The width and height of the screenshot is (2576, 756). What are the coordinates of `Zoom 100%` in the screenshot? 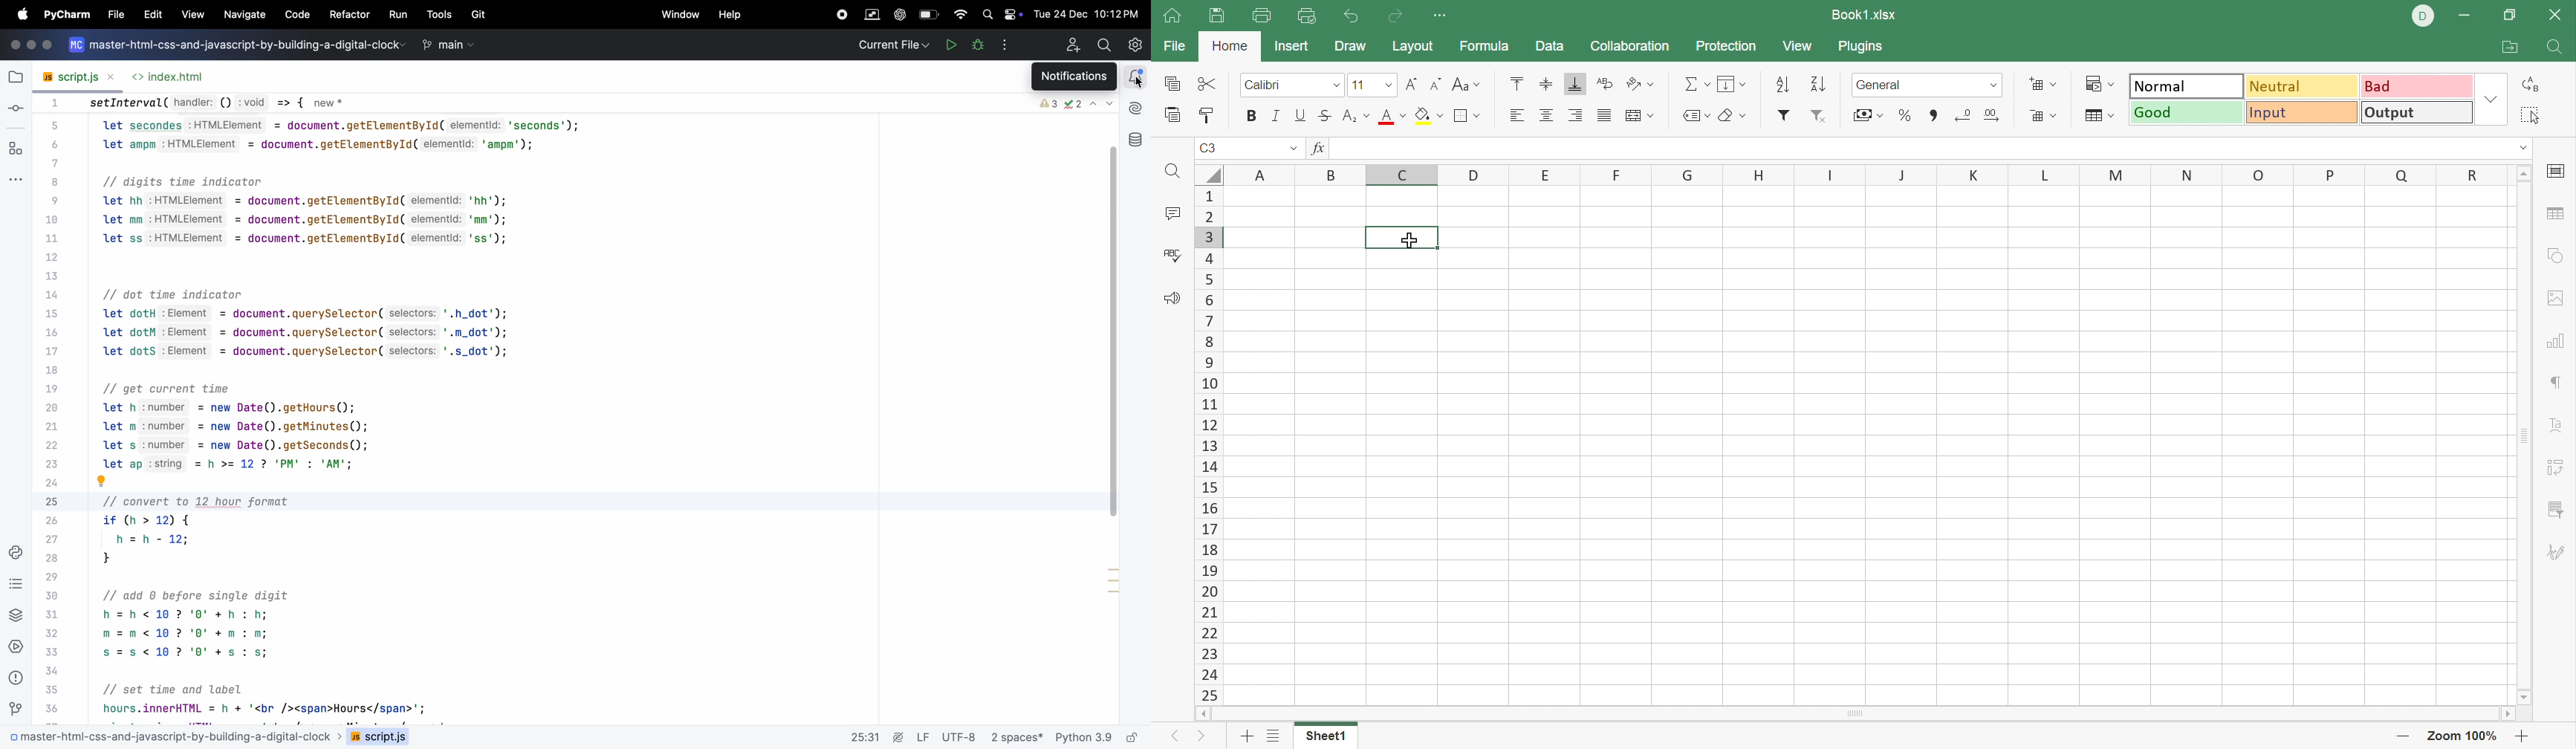 It's located at (2465, 735).